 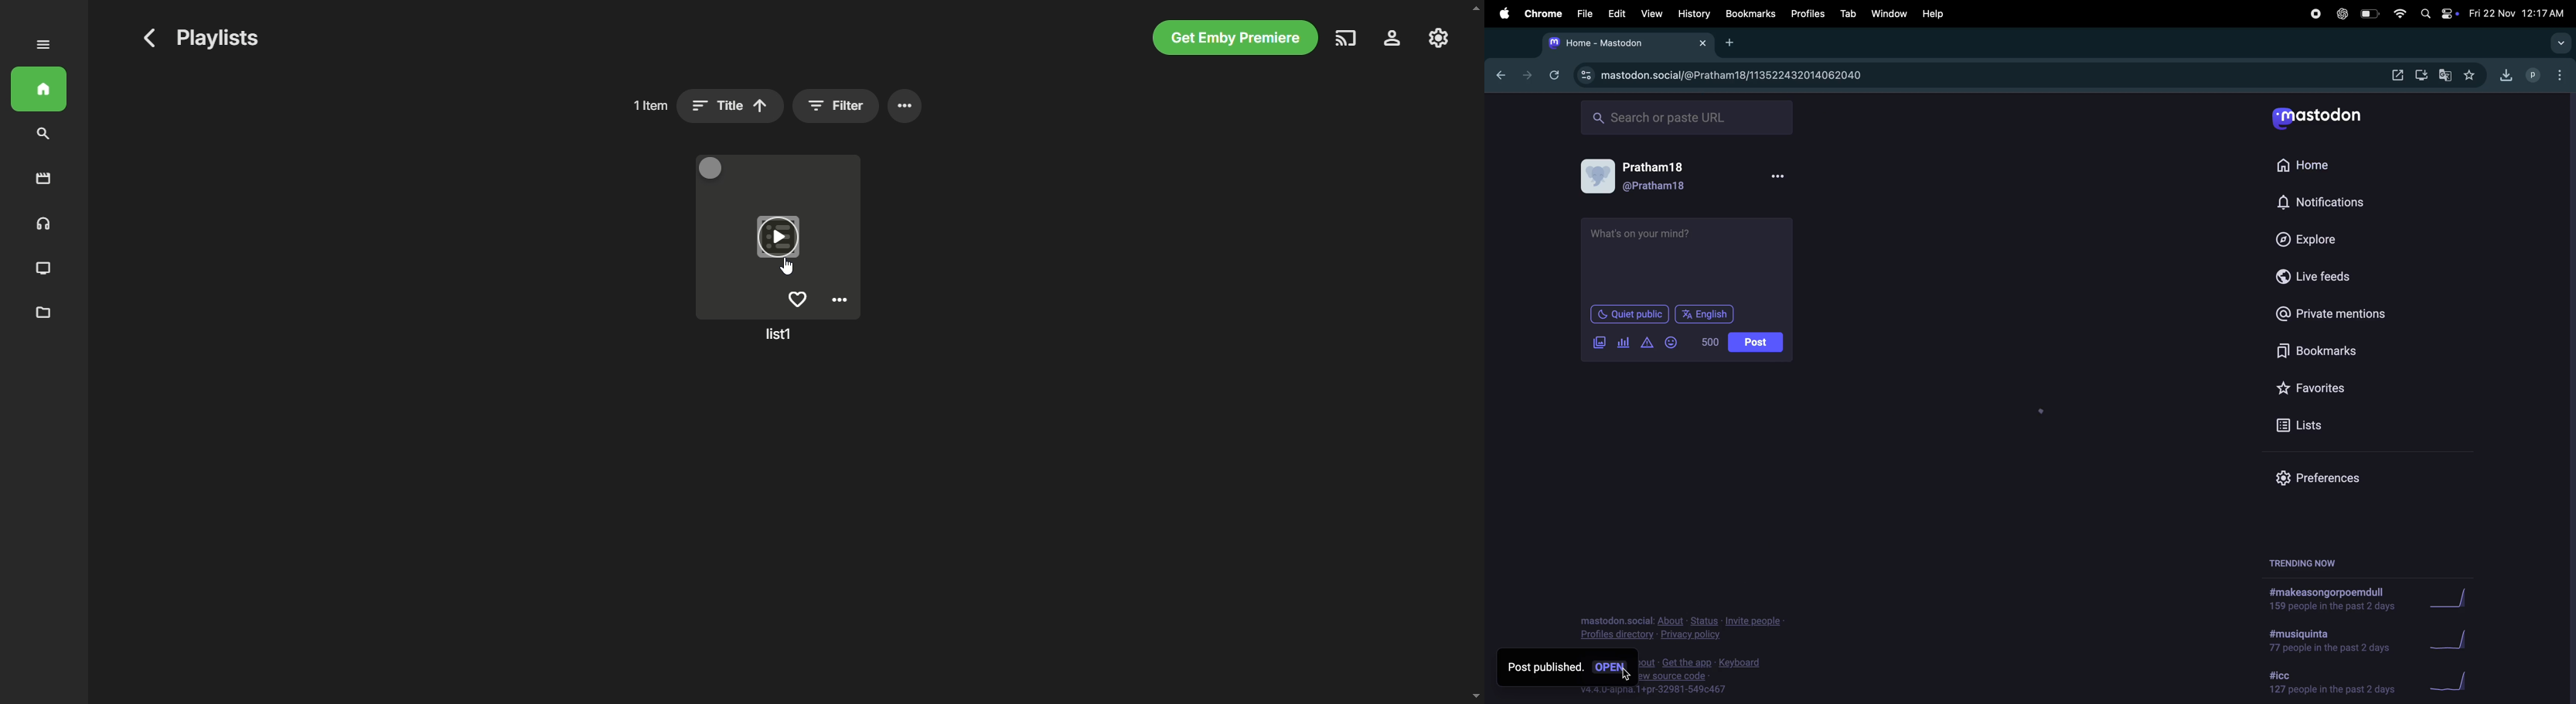 What do you see at coordinates (2558, 74) in the screenshot?
I see `options` at bounding box center [2558, 74].